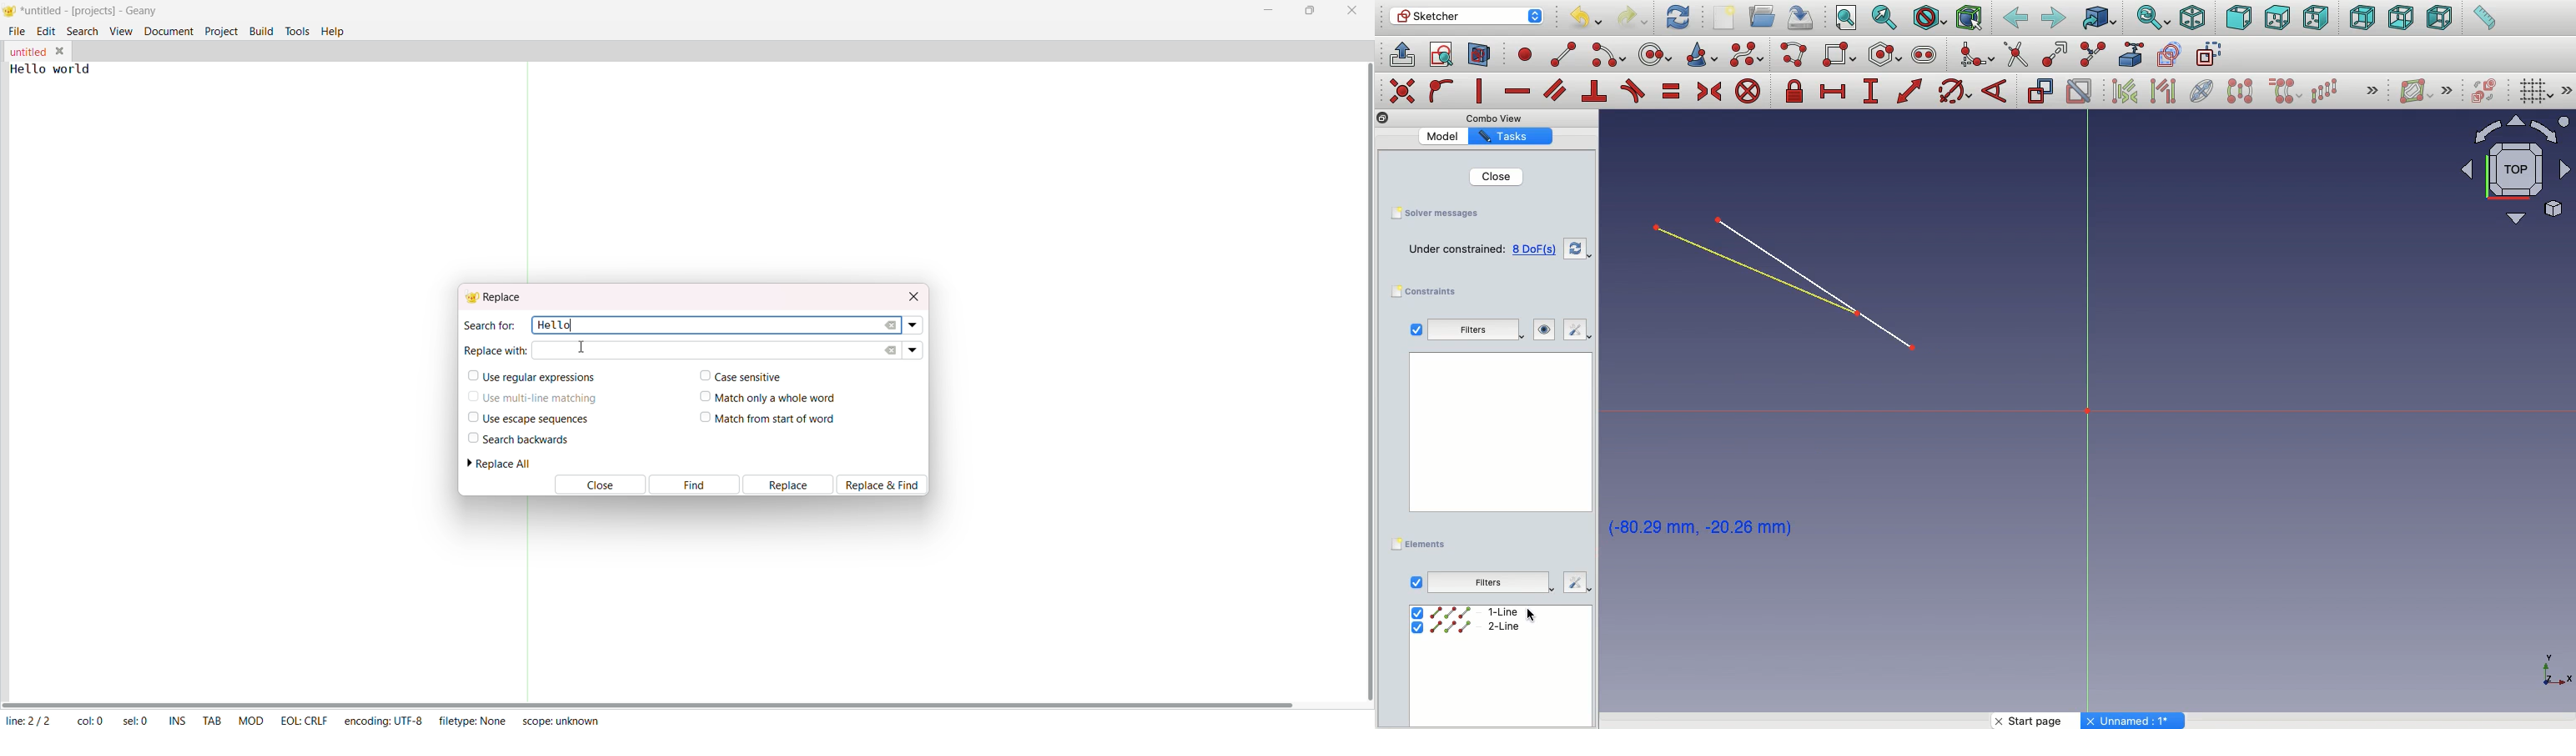 This screenshot has width=2576, height=756. I want to click on Constrain symmetrical, so click(1709, 92).